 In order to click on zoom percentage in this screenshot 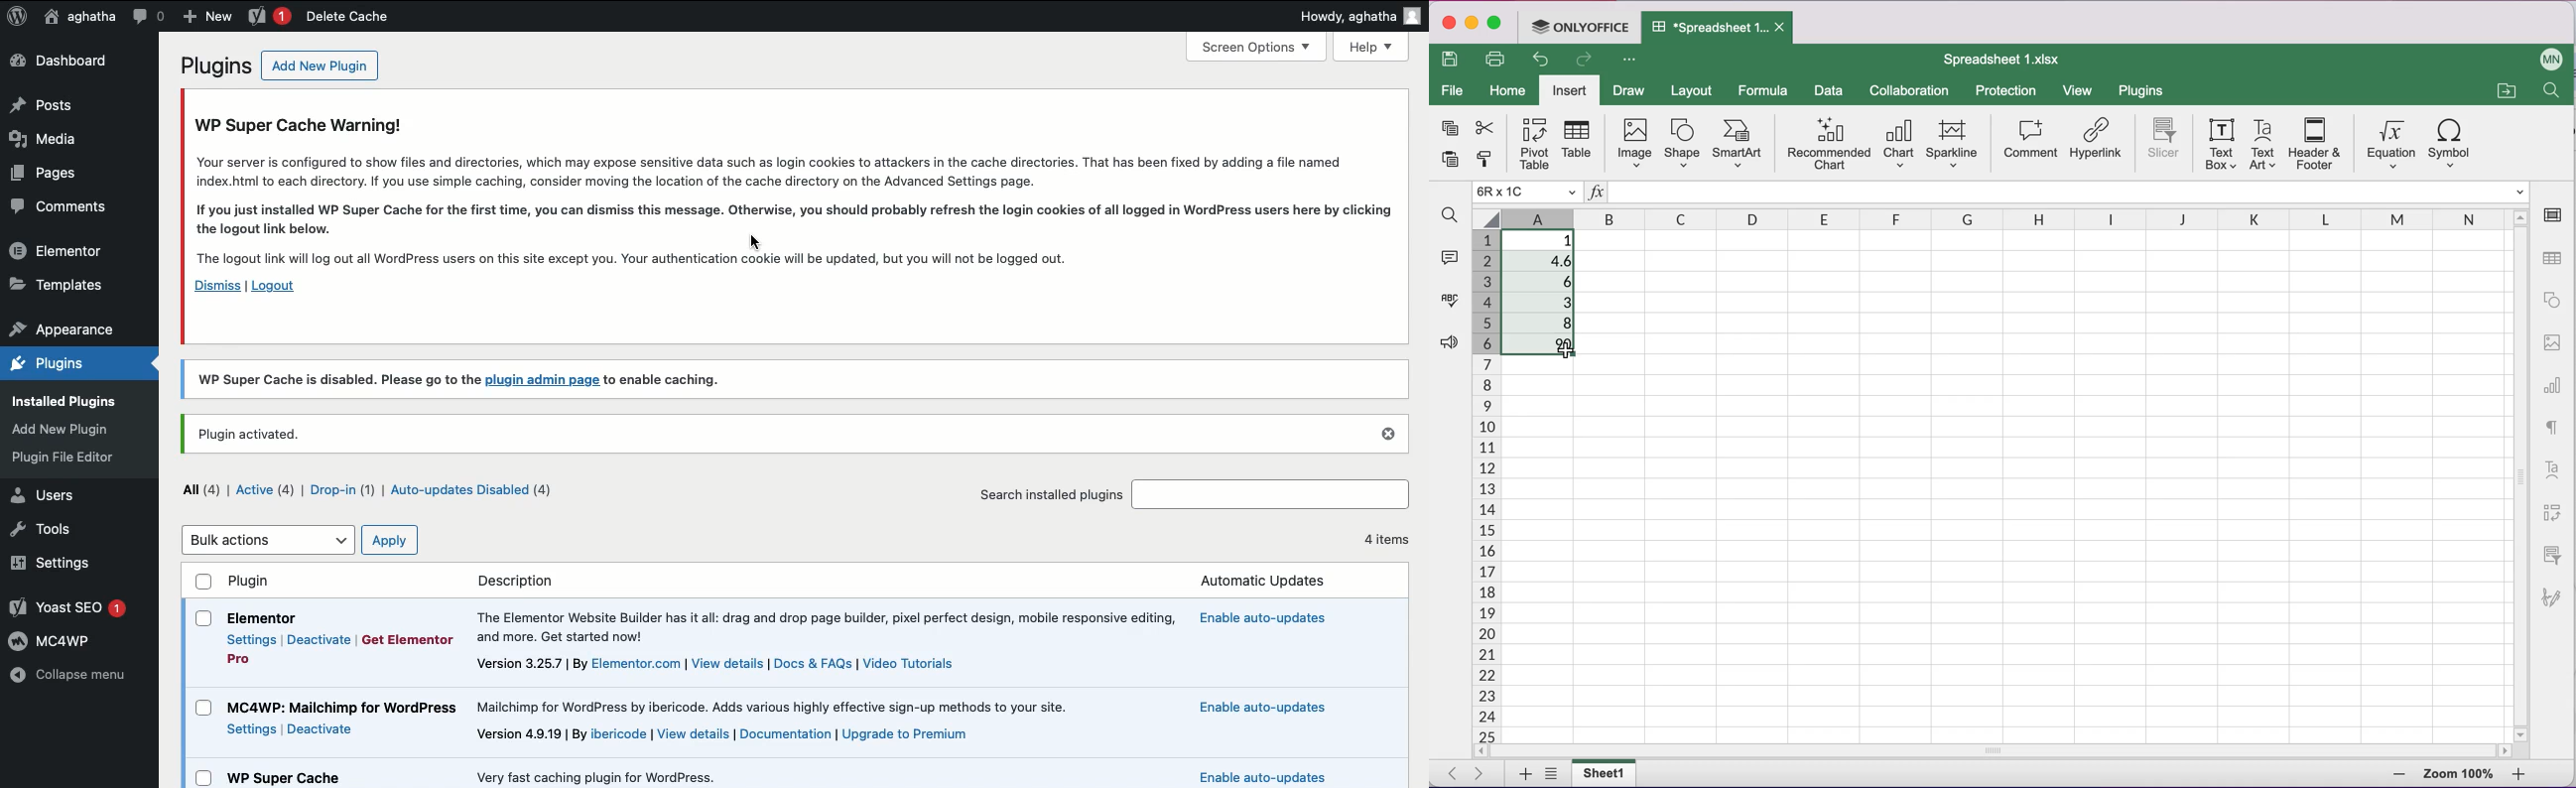, I will do `click(2460, 773)`.